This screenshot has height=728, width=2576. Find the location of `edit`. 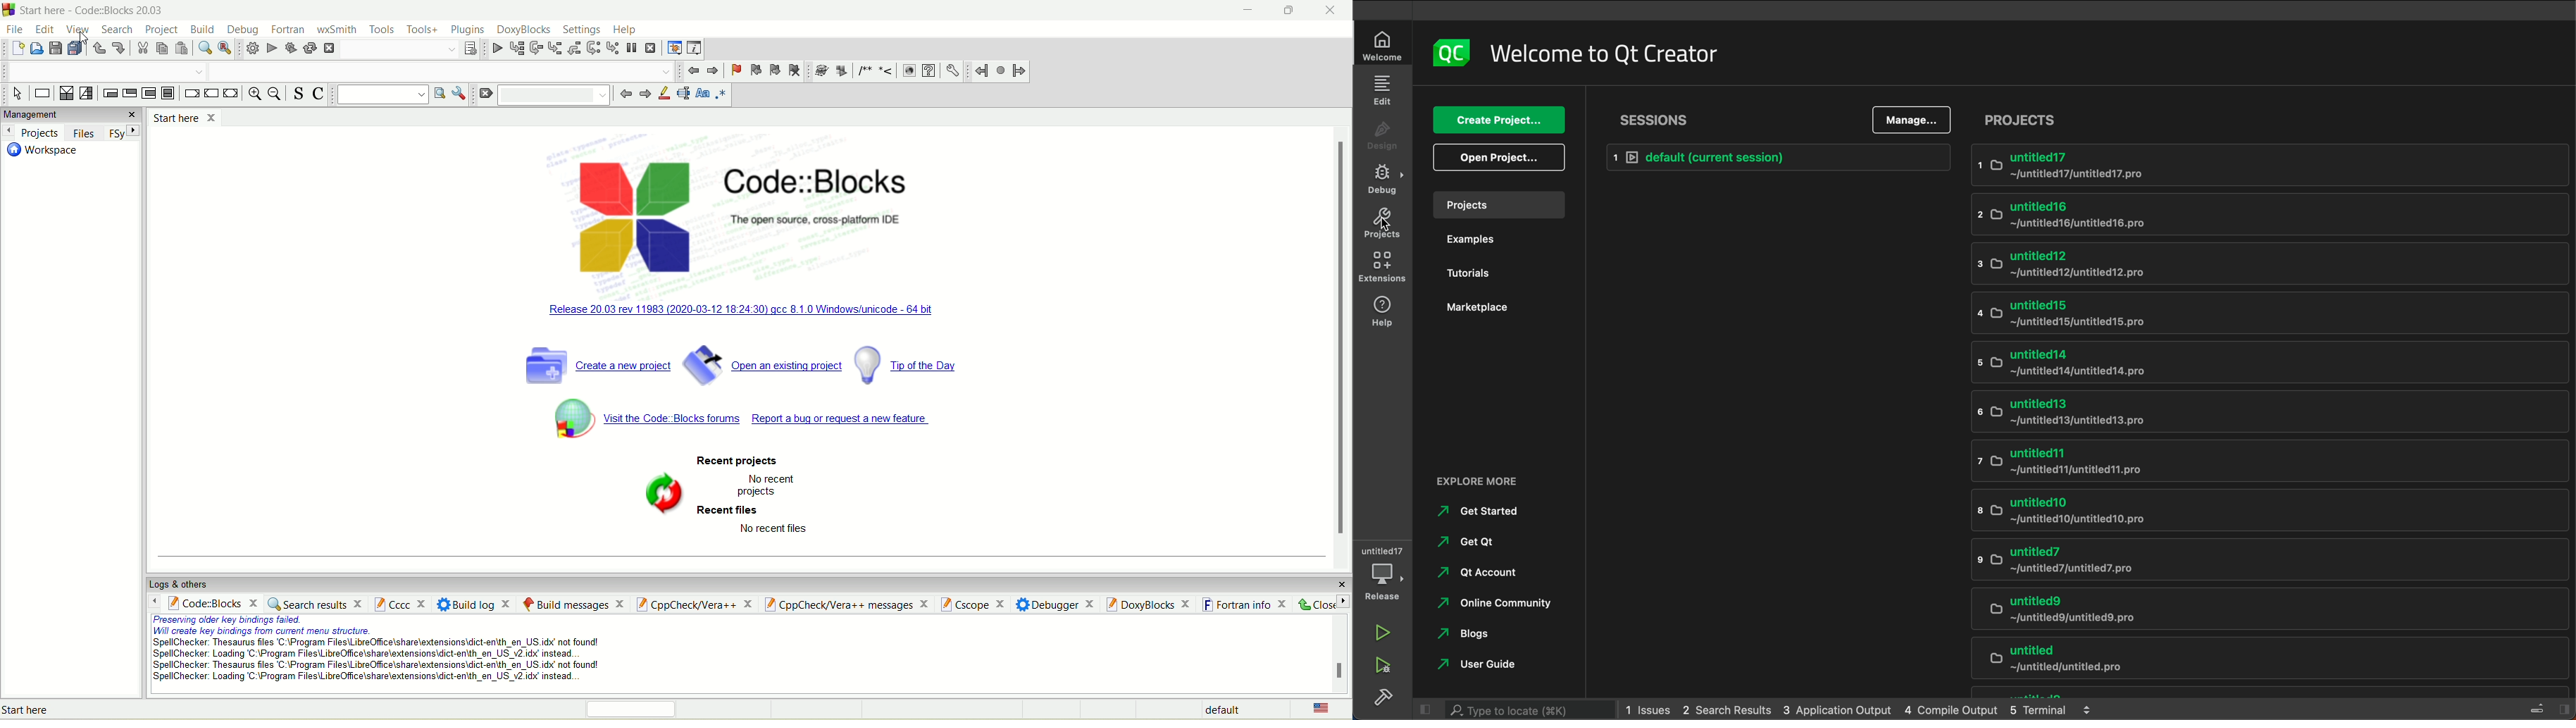

edit is located at coordinates (42, 27).